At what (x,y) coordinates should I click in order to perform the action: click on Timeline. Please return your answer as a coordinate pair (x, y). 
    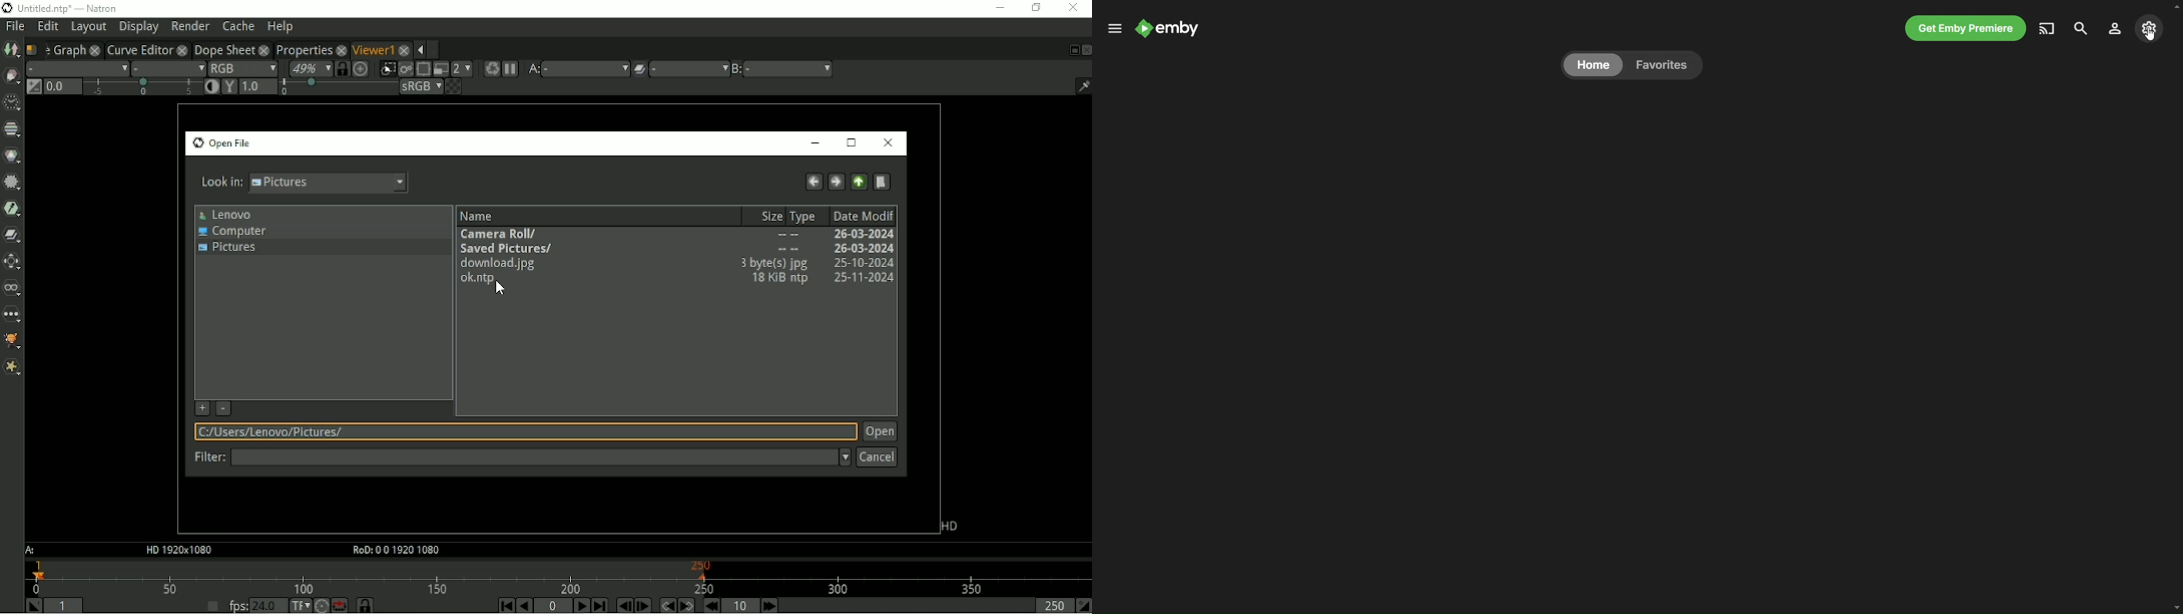
    Looking at the image, I should click on (558, 576).